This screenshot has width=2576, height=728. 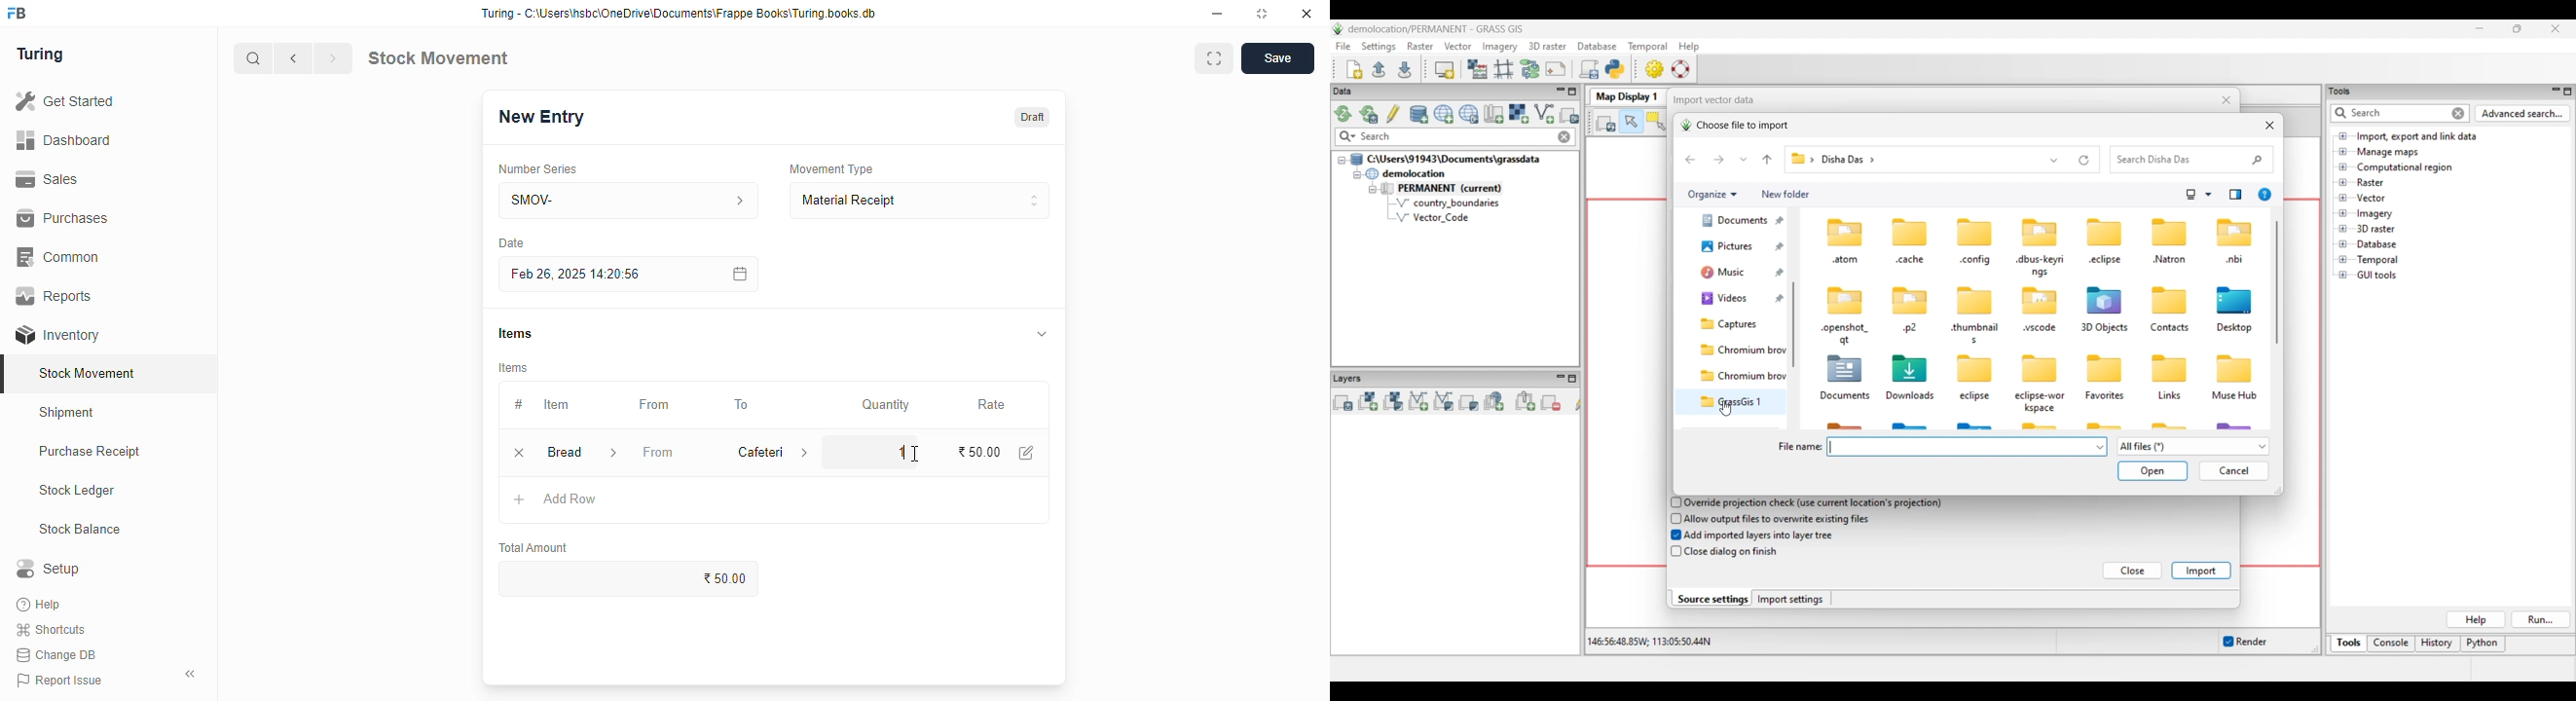 What do you see at coordinates (914, 454) in the screenshot?
I see `cursor` at bounding box center [914, 454].